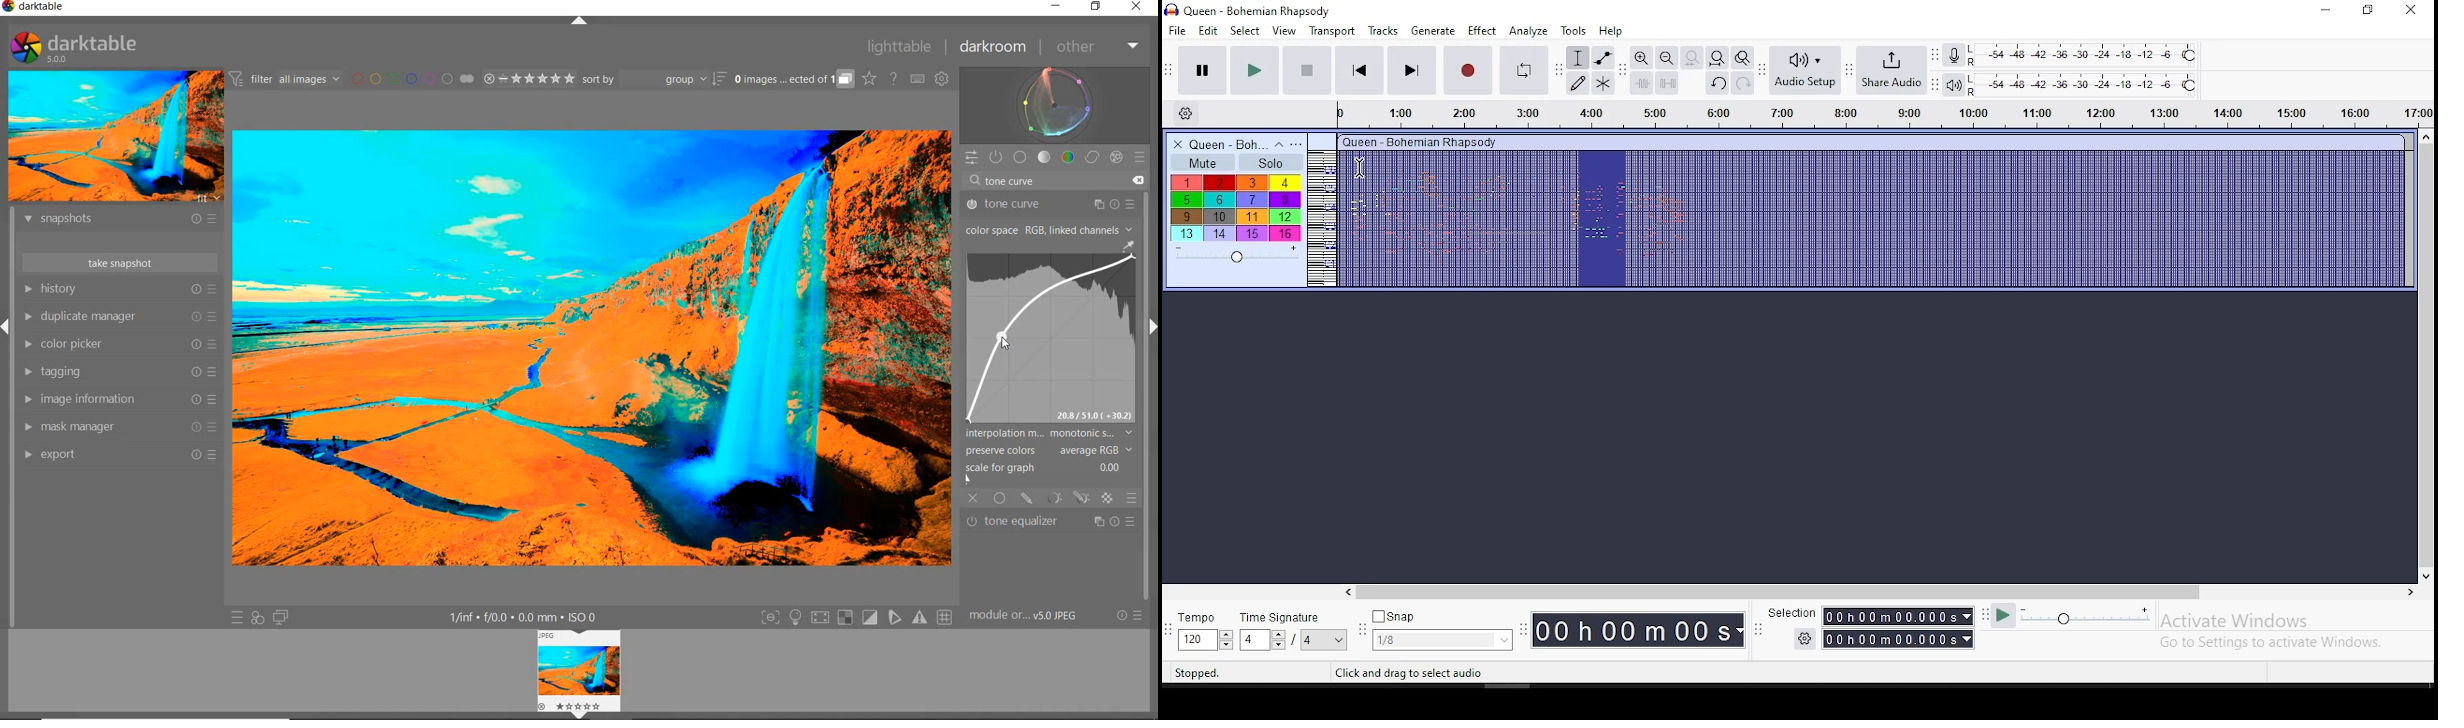 Image resolution: width=2464 pixels, height=728 pixels. Describe the element at coordinates (1900, 639) in the screenshot. I see `00h00m00s` at that location.